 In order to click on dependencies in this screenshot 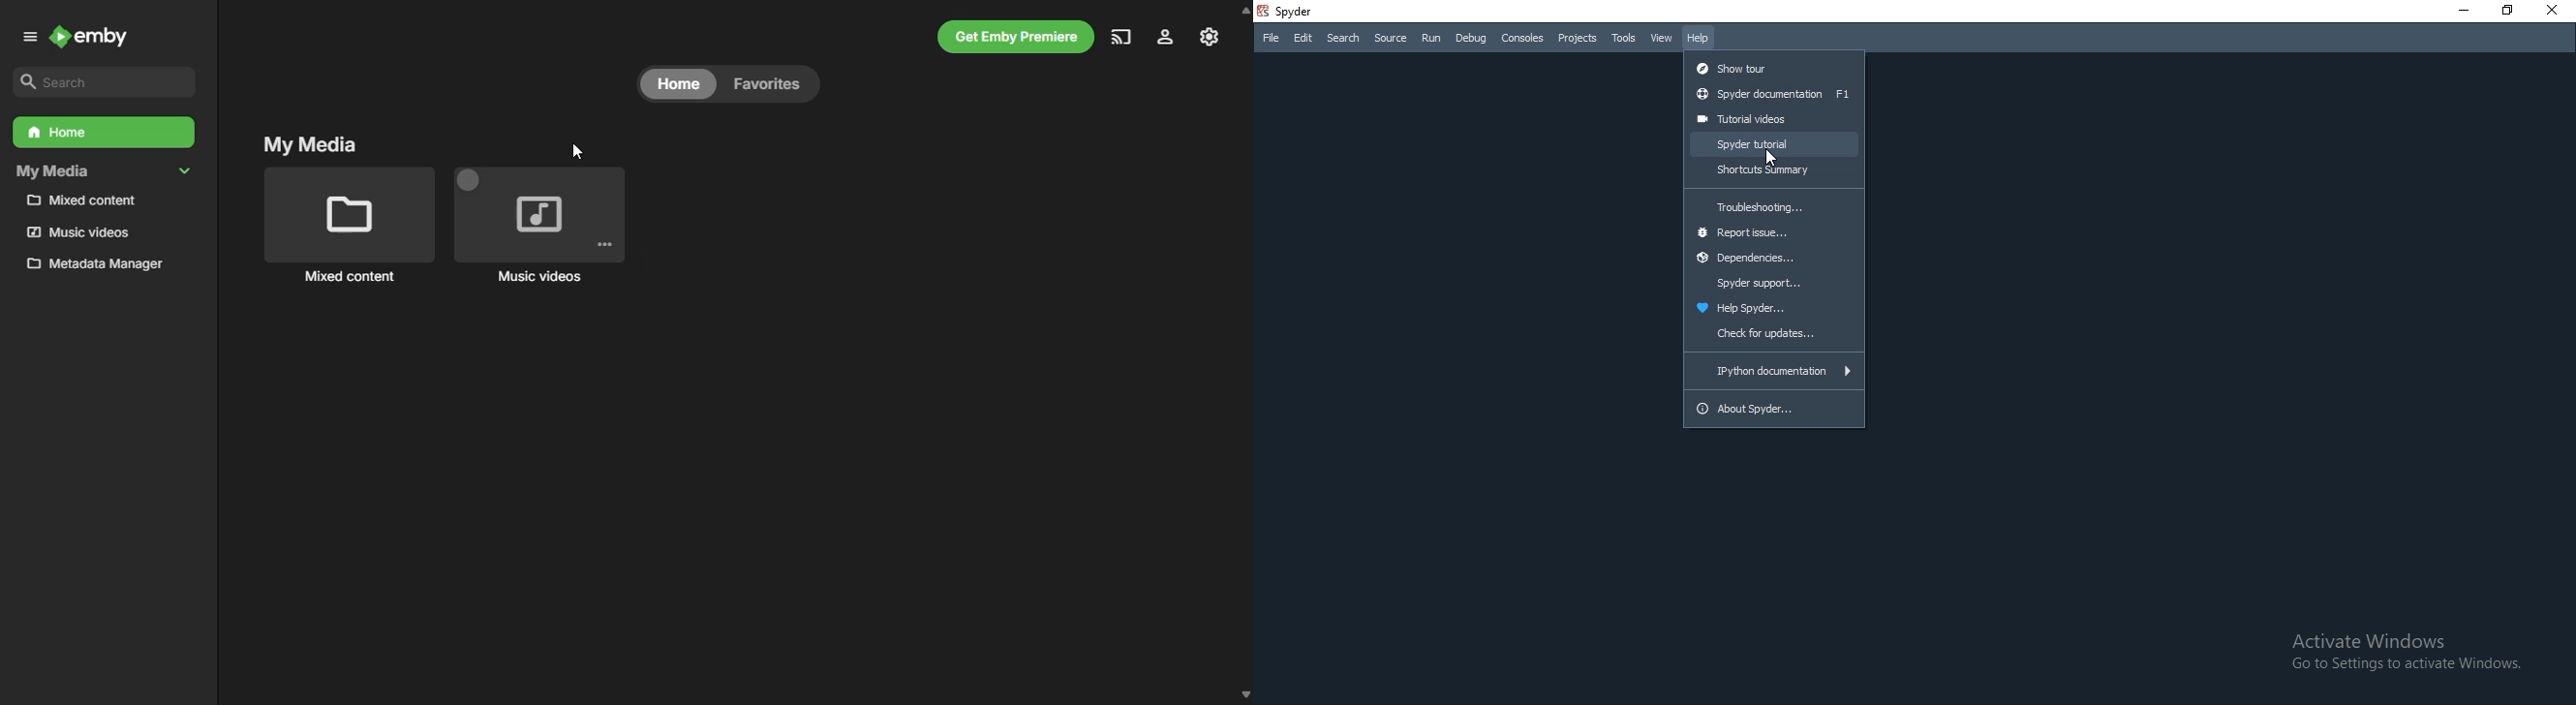, I will do `click(1772, 261)`.